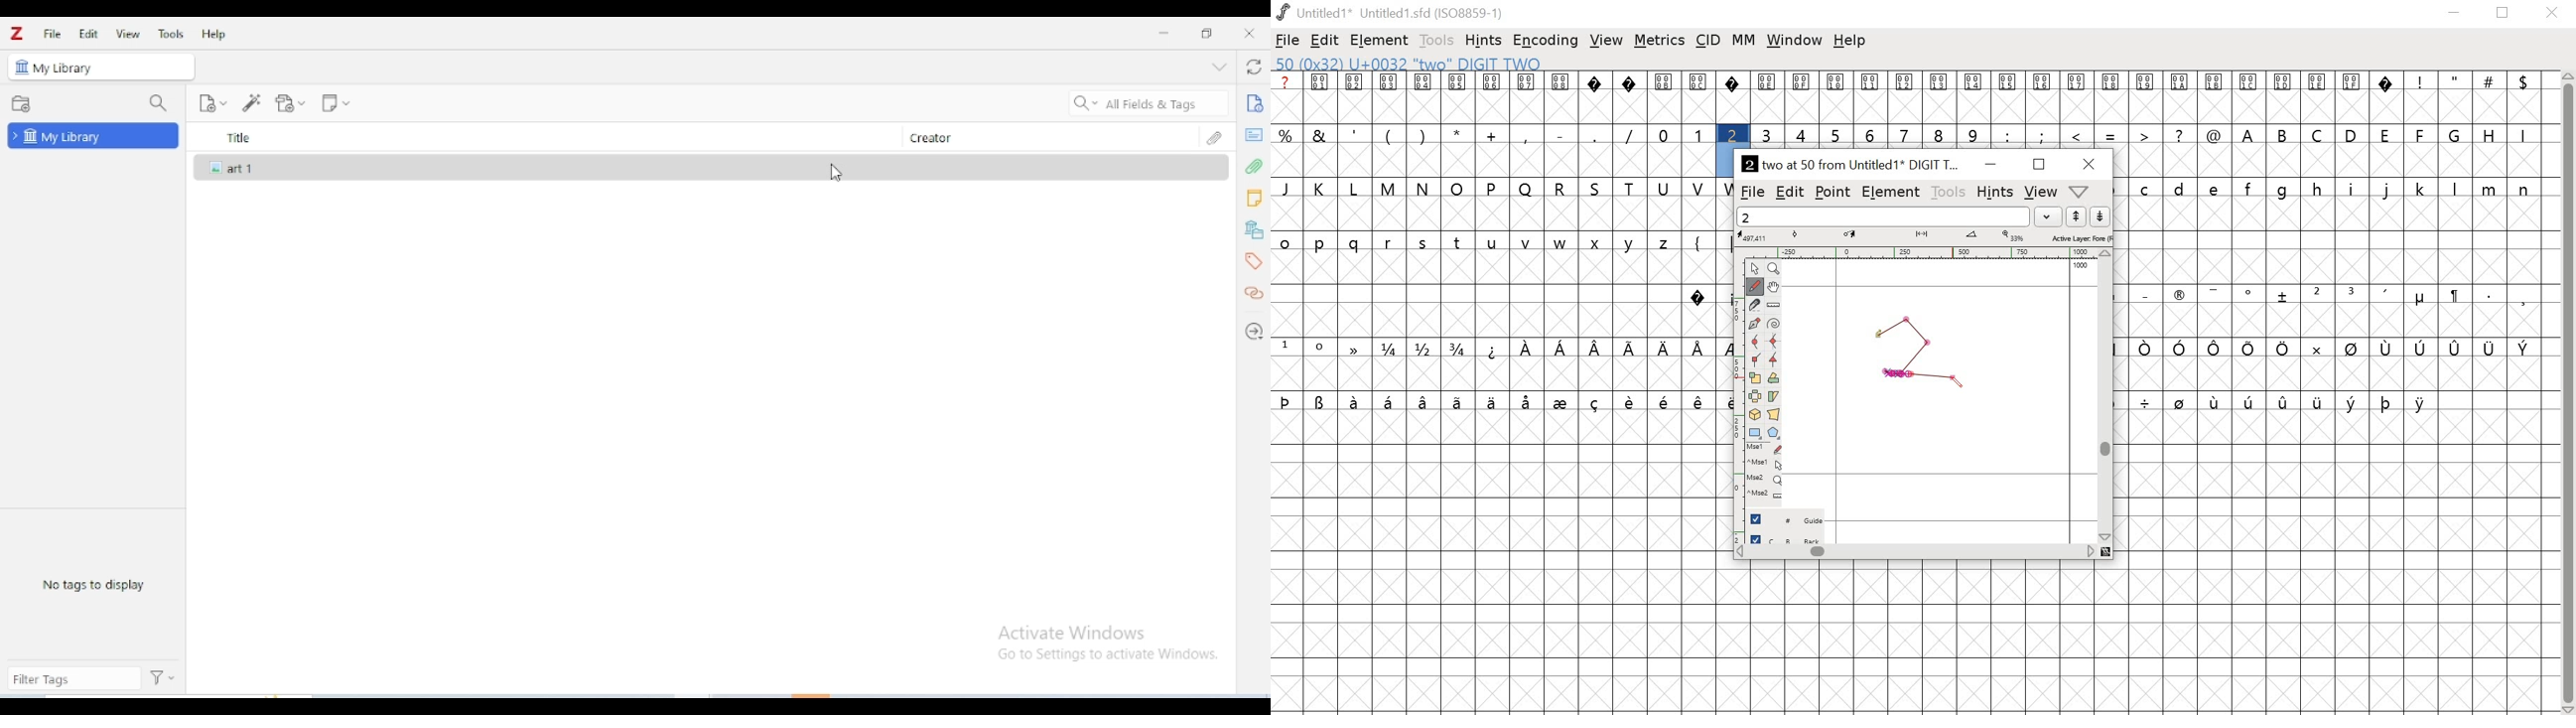  Describe the element at coordinates (21, 103) in the screenshot. I see `new collection` at that location.